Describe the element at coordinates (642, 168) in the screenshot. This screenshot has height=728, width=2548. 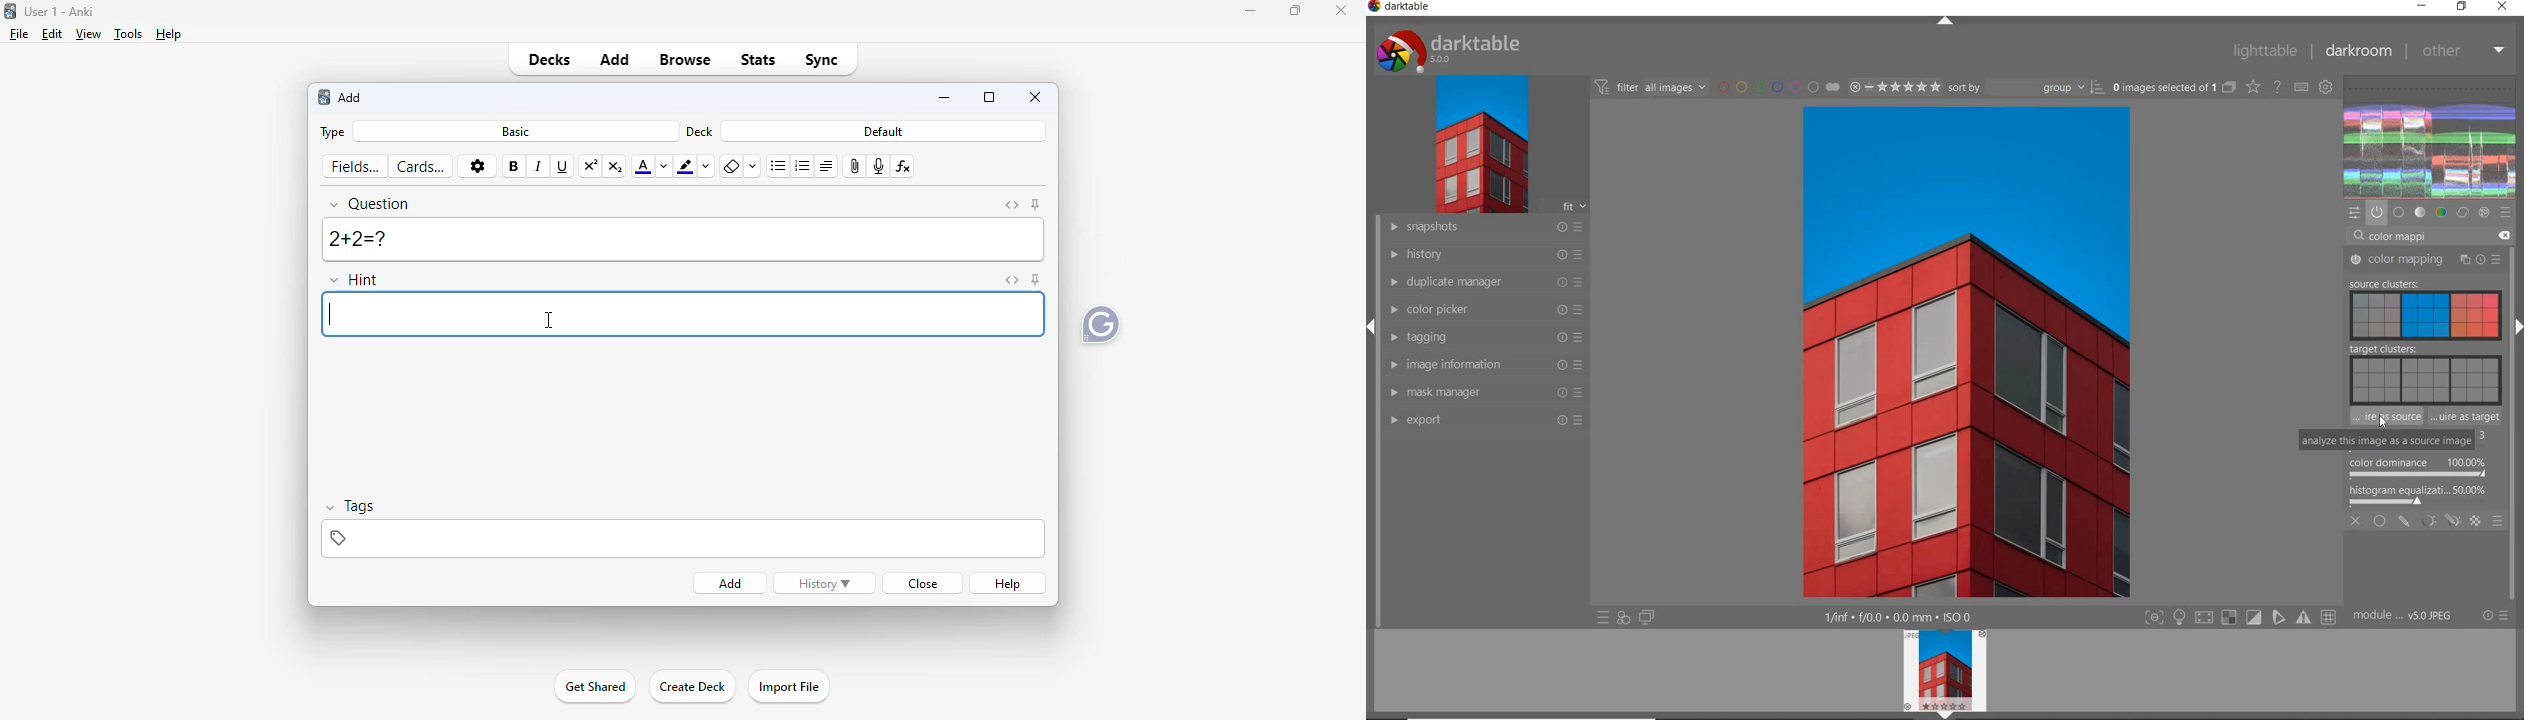
I see `text color` at that location.